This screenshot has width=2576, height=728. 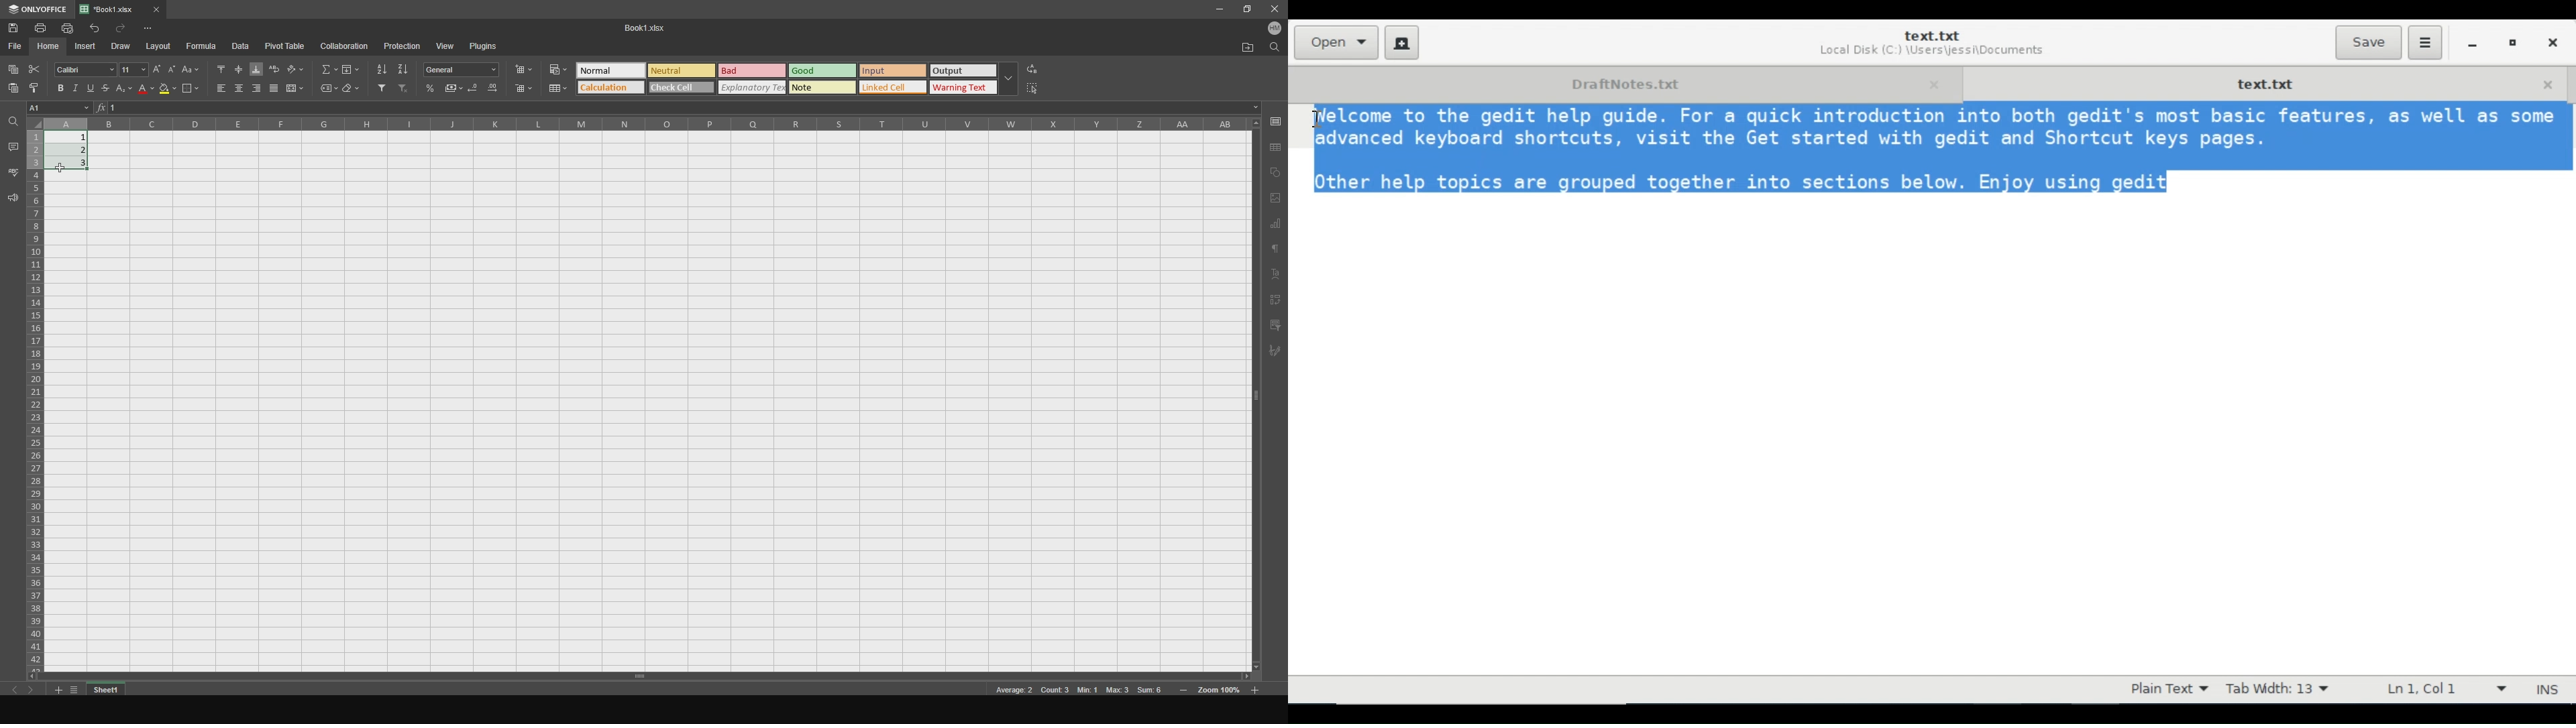 I want to click on sort ascending, so click(x=379, y=67).